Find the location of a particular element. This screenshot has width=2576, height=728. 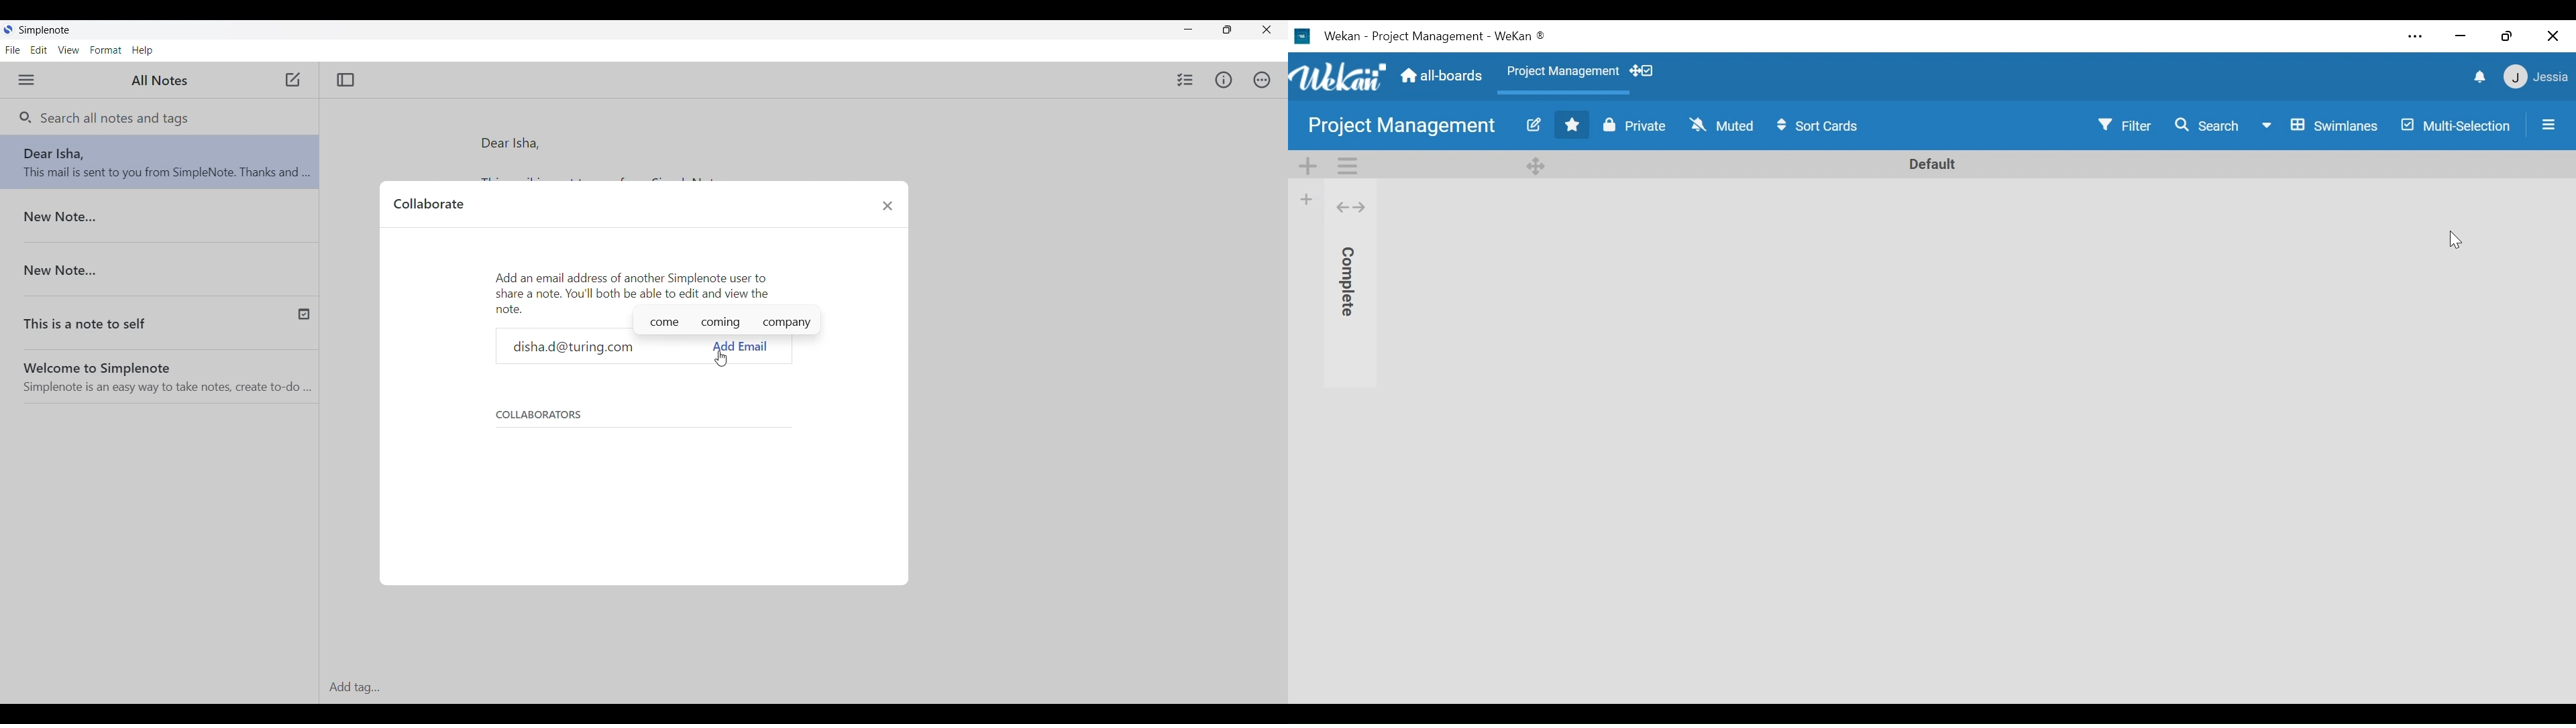

Menu is located at coordinates (25, 80).